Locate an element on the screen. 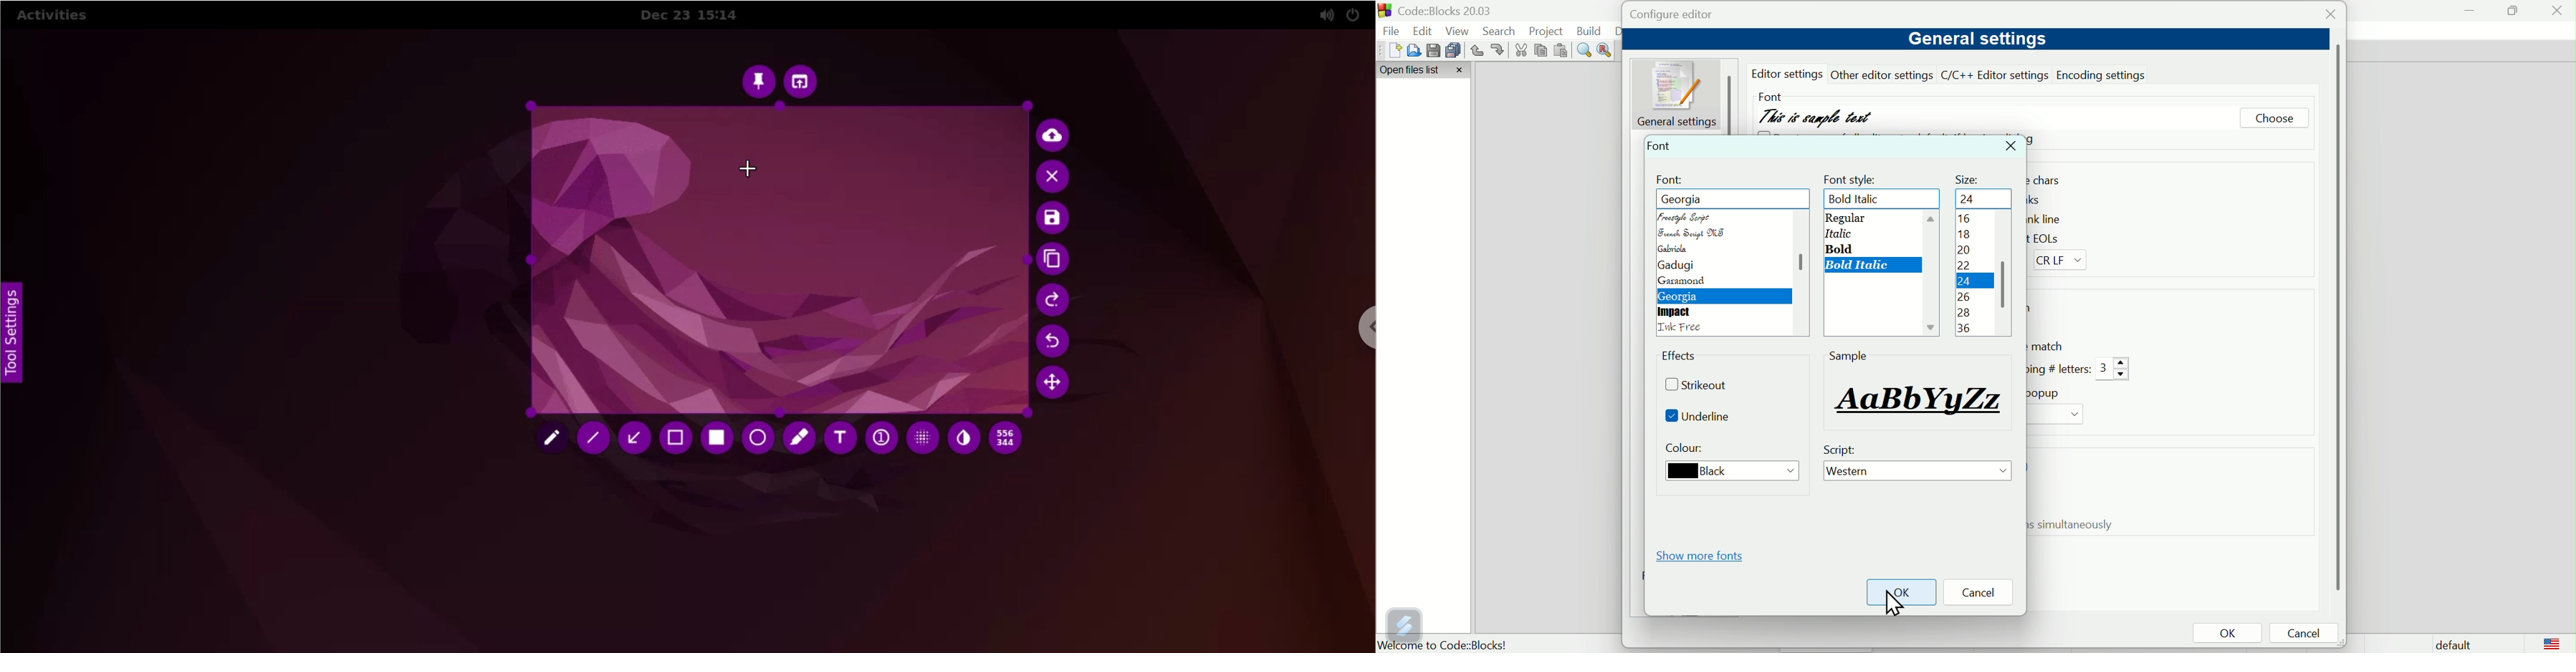 This screenshot has height=672, width=2576. Colour is located at coordinates (1687, 450).